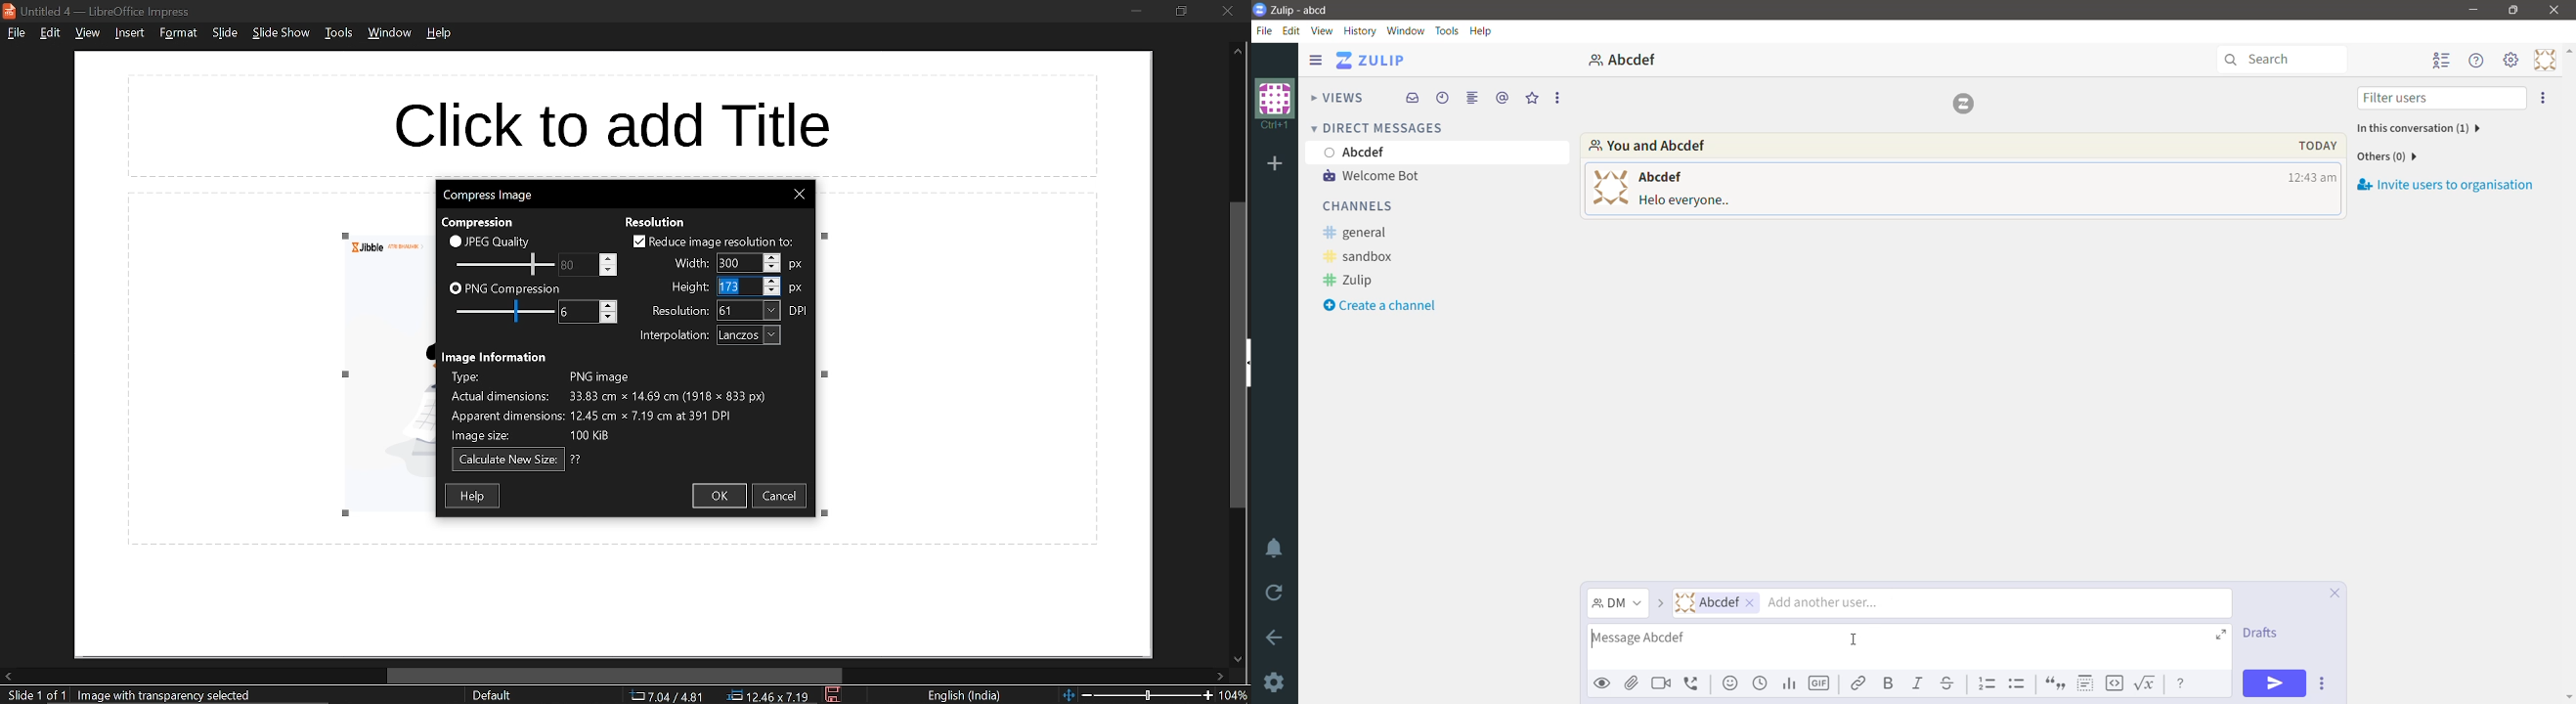 The width and height of the screenshot is (2576, 728). What do you see at coordinates (1861, 683) in the screenshot?
I see `` at bounding box center [1861, 683].